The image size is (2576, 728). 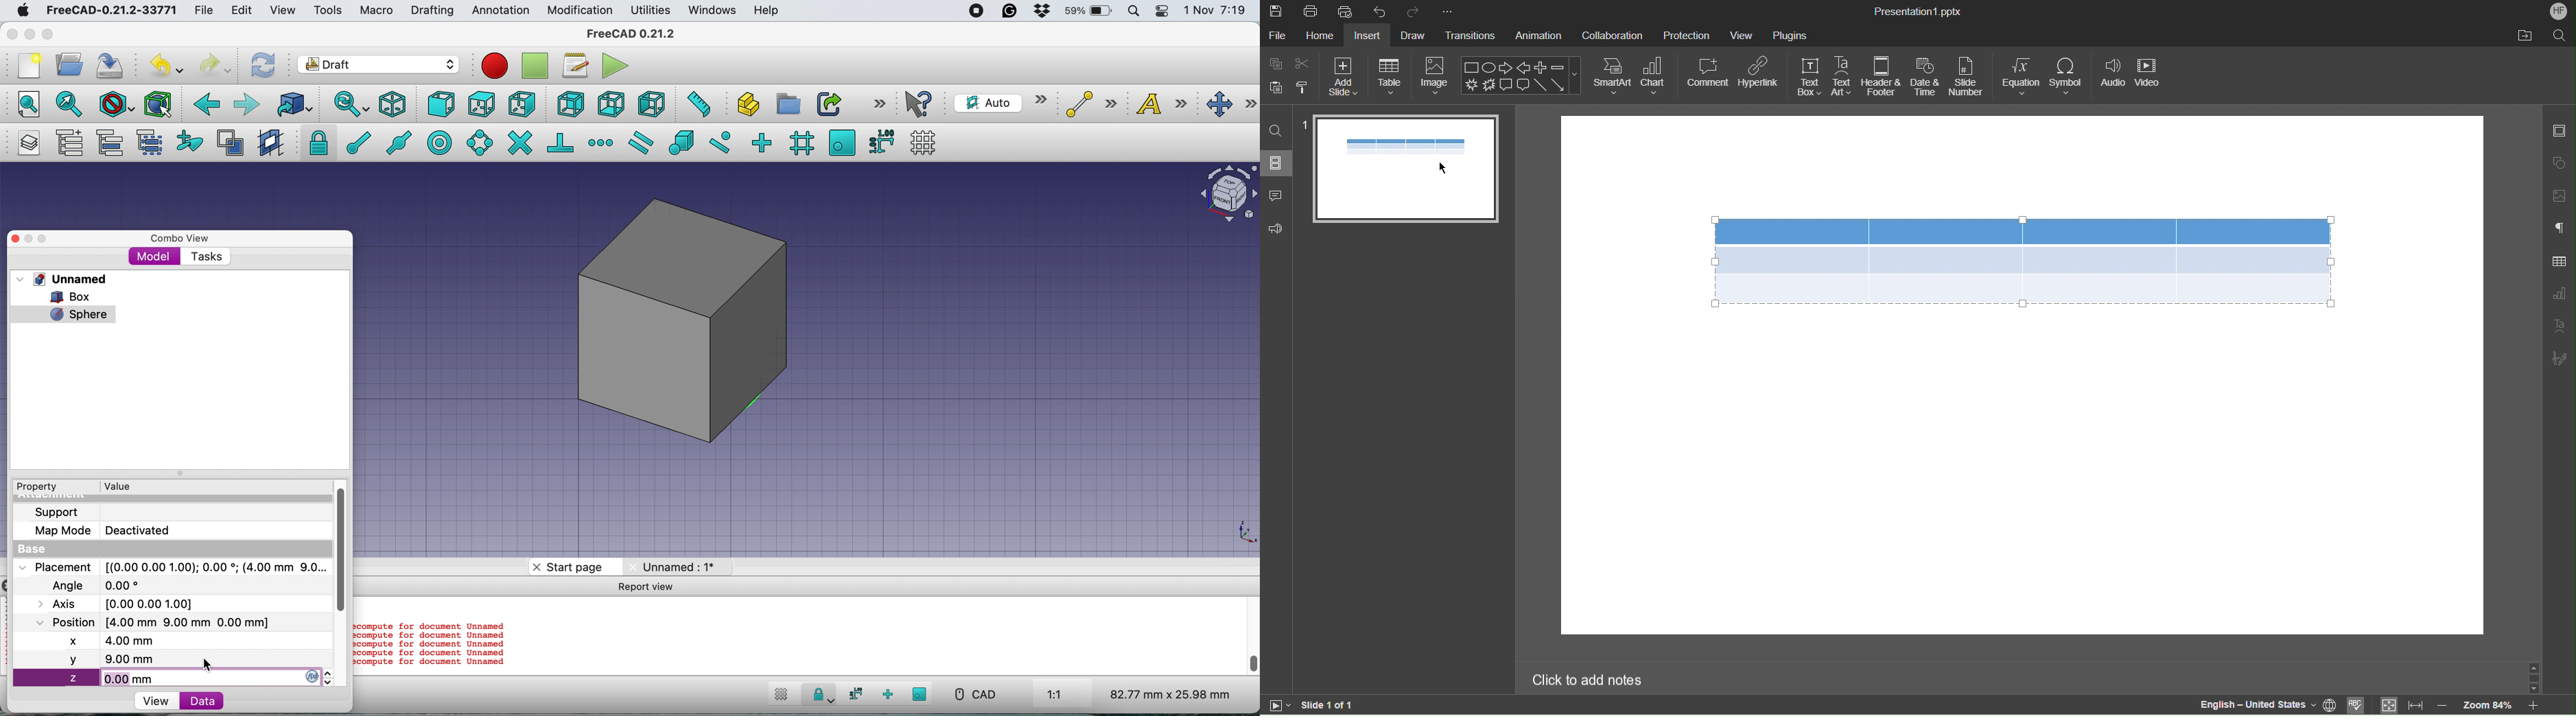 What do you see at coordinates (192, 142) in the screenshot?
I see `add to construction group` at bounding box center [192, 142].